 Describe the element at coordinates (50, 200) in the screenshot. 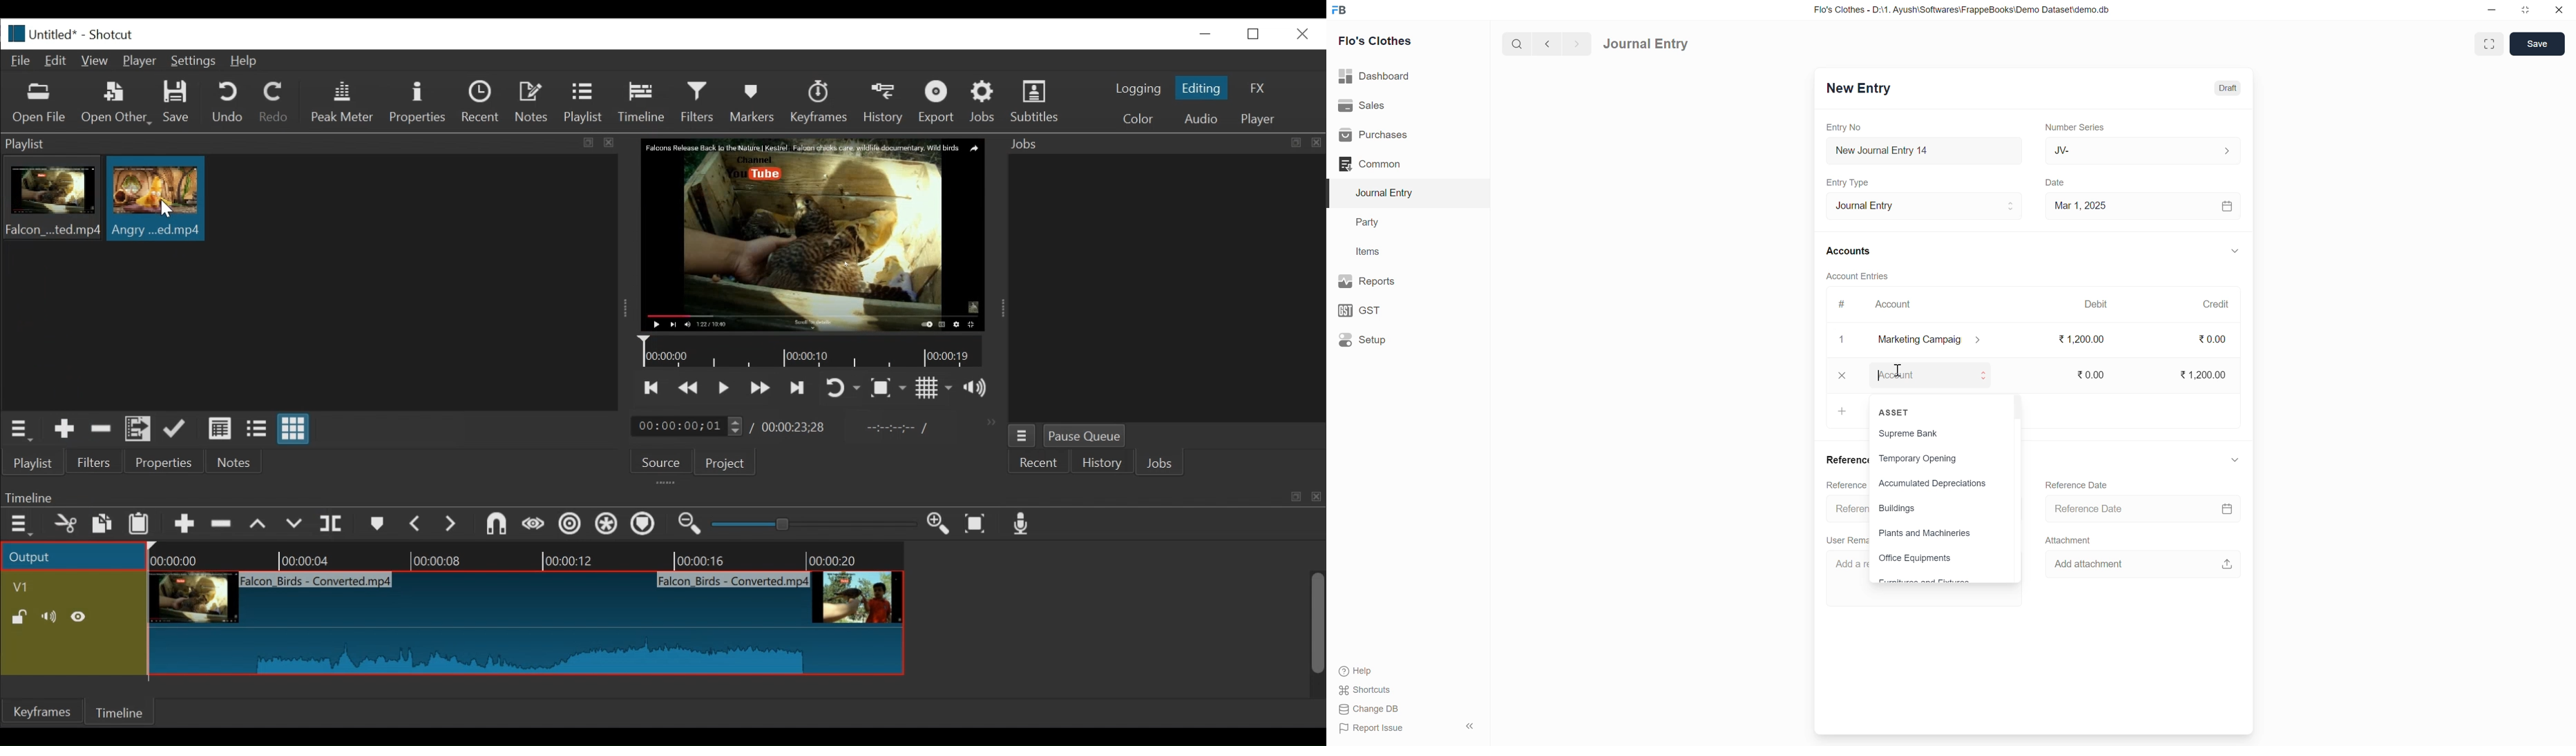

I see `clip` at that location.